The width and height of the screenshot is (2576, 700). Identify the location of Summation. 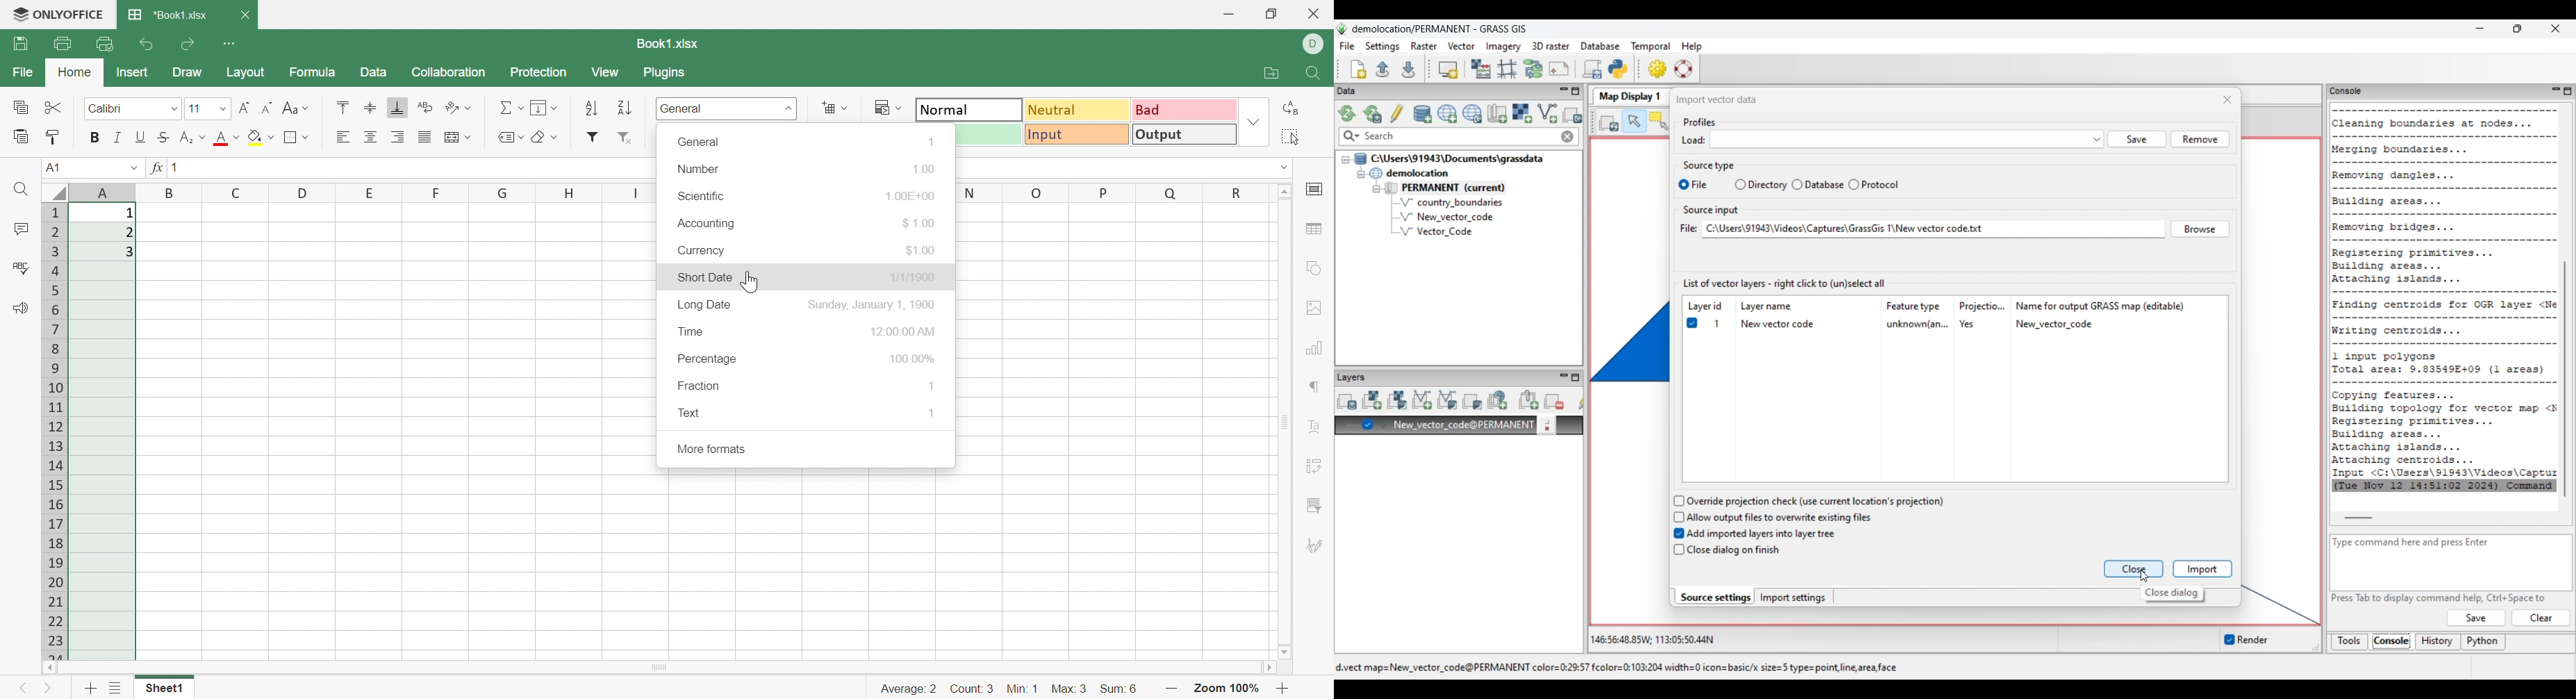
(511, 108).